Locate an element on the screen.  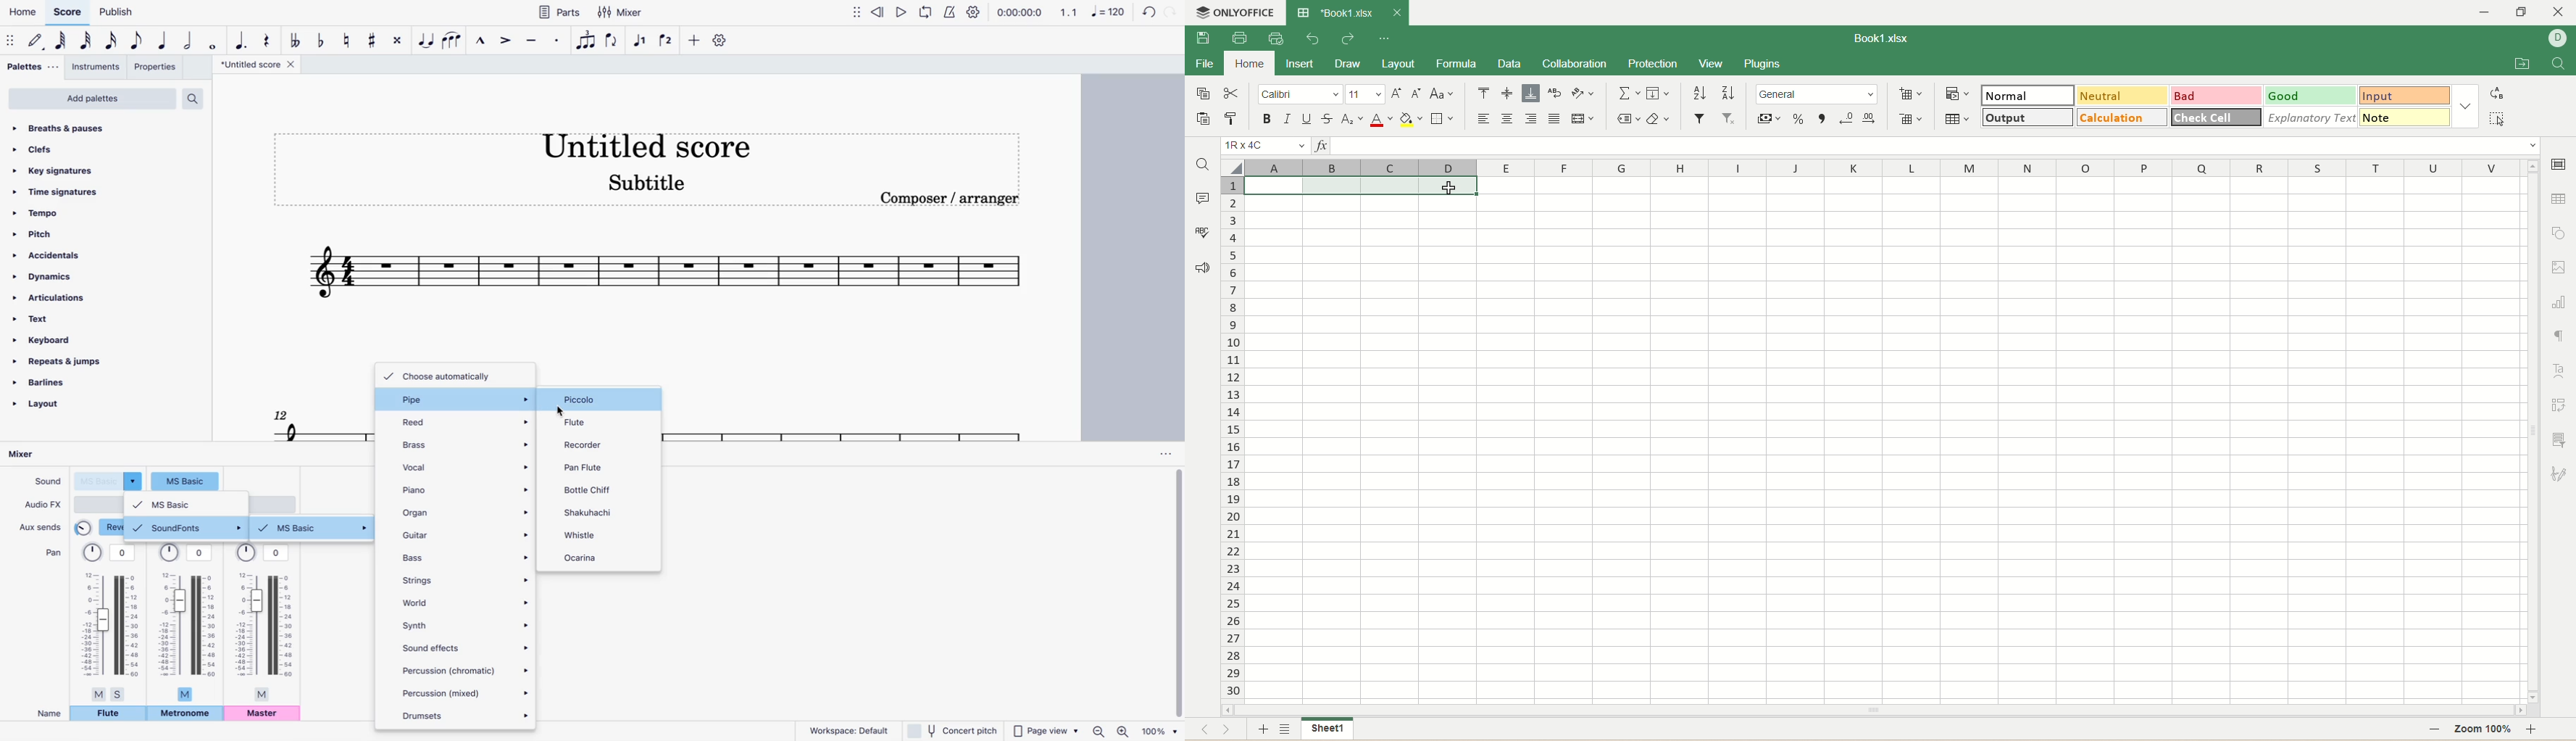
add palettes is located at coordinates (92, 100).